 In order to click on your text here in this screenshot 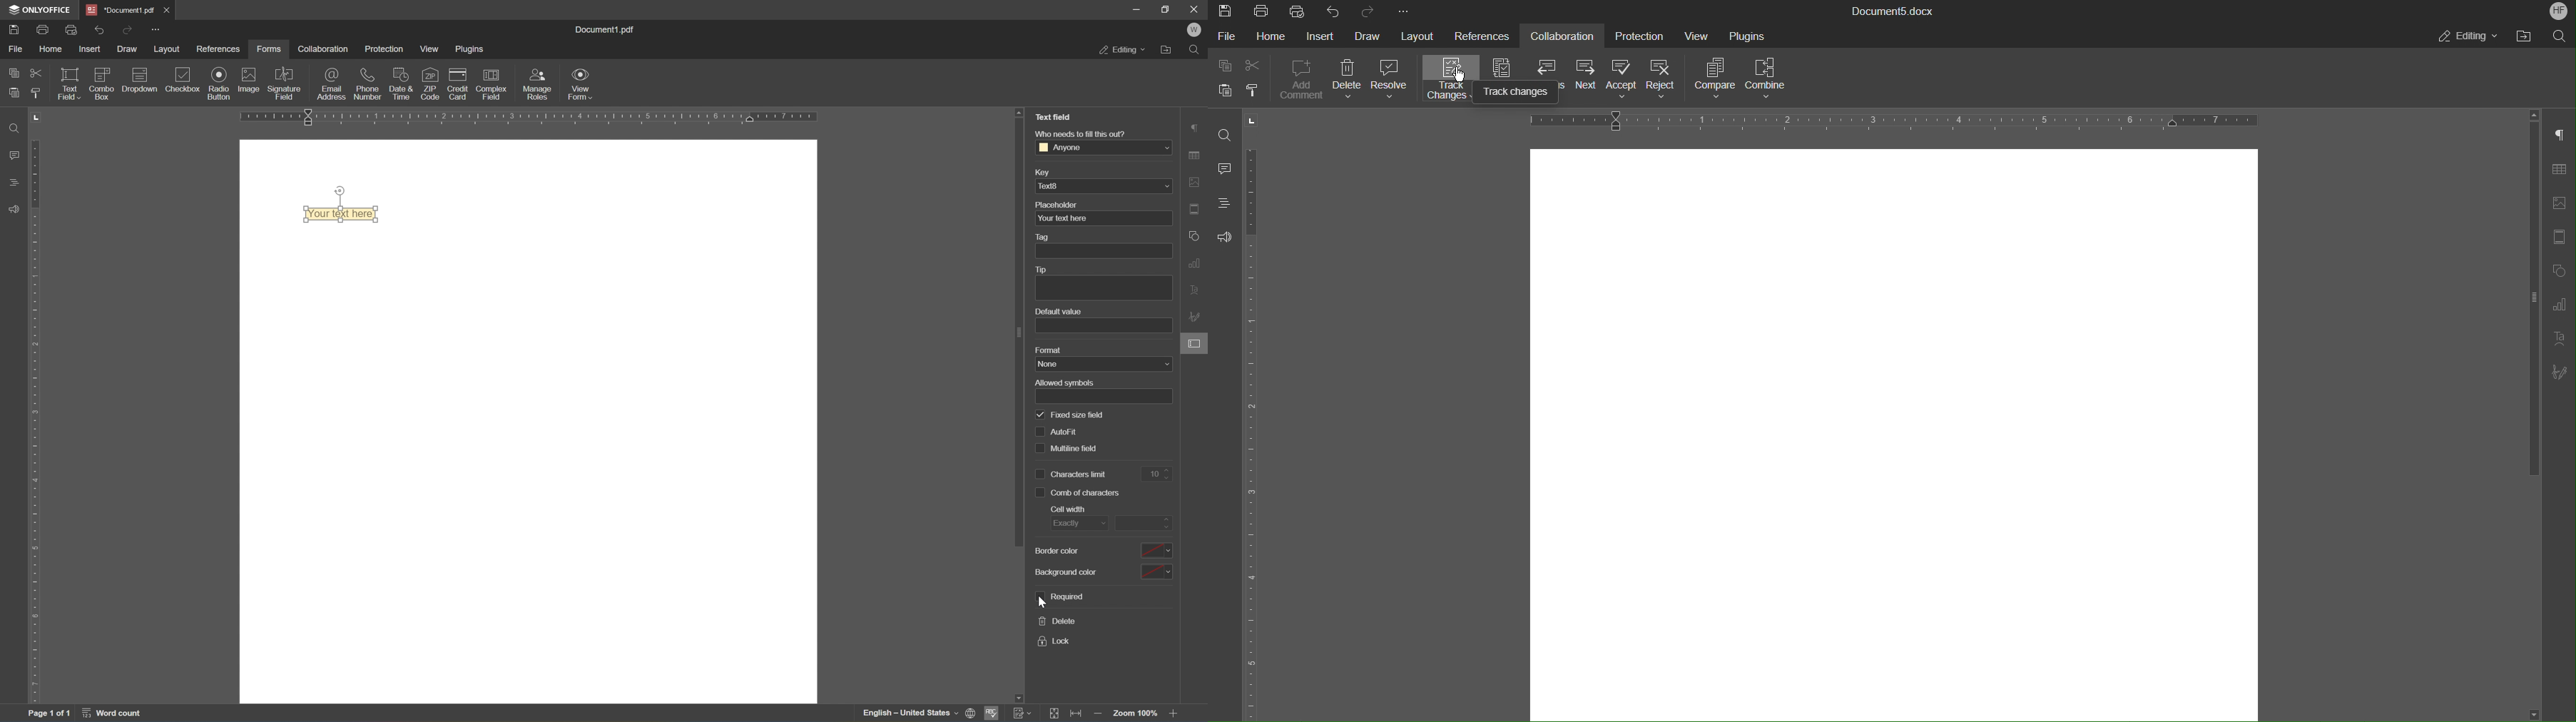, I will do `click(342, 214)`.